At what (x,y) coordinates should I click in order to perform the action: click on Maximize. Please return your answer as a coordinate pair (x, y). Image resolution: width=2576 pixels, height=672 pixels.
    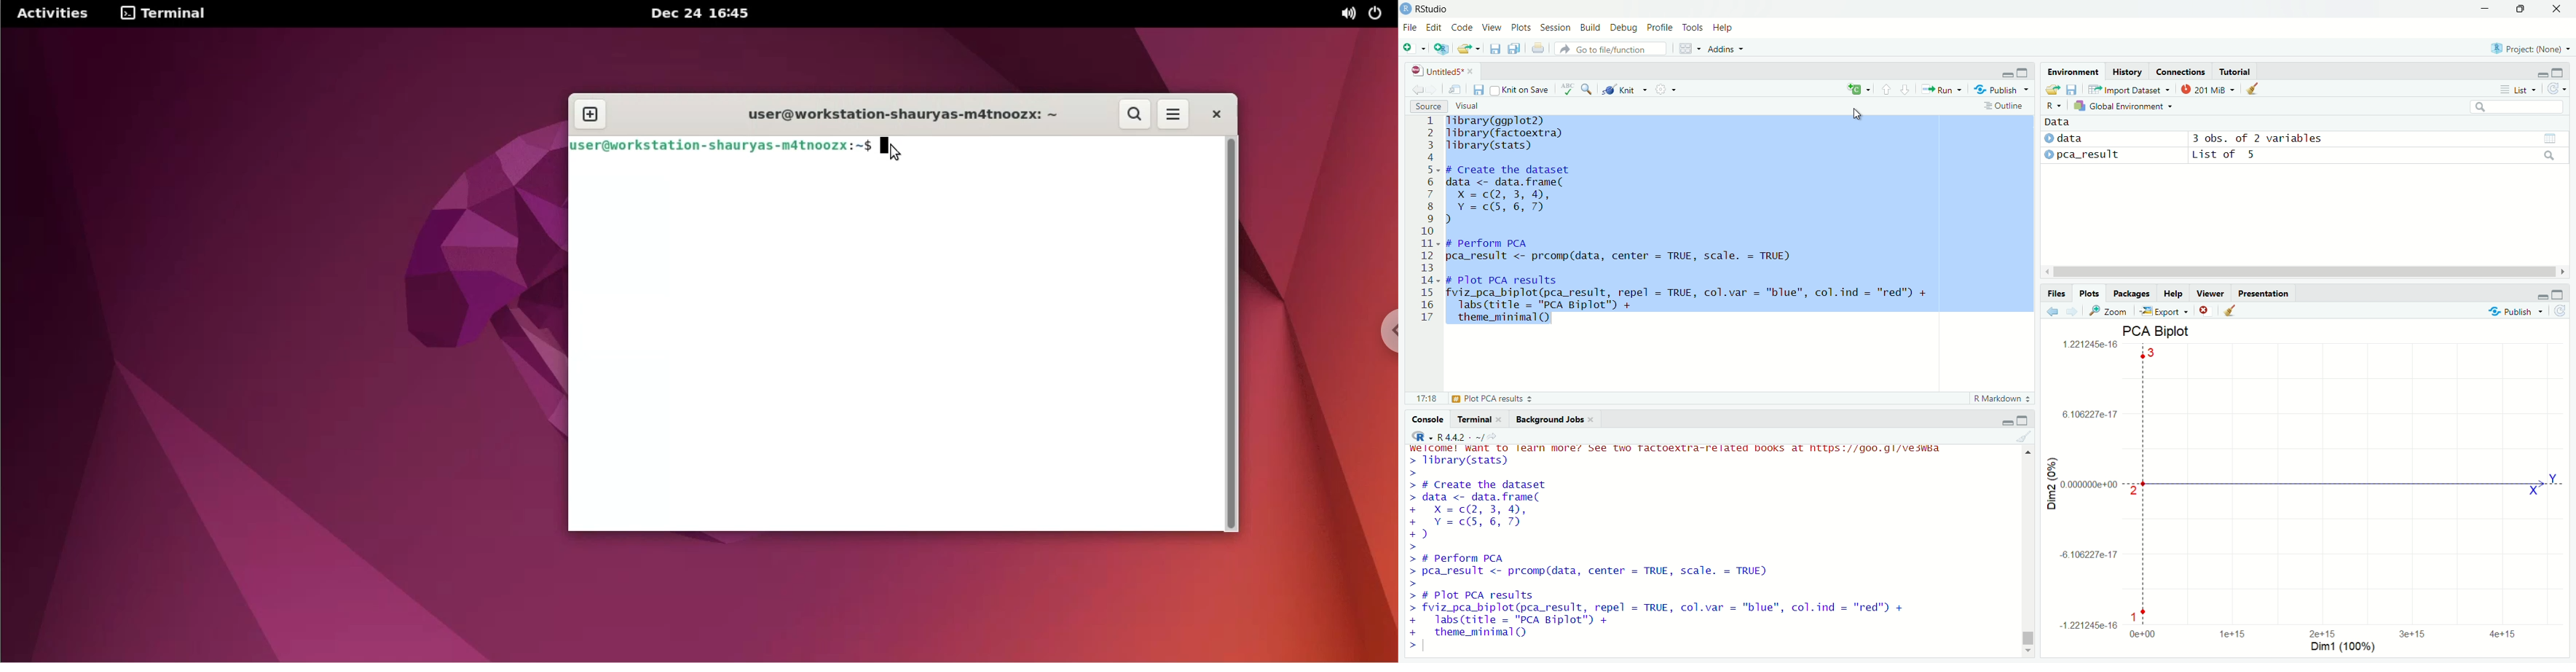
    Looking at the image, I should click on (2519, 9).